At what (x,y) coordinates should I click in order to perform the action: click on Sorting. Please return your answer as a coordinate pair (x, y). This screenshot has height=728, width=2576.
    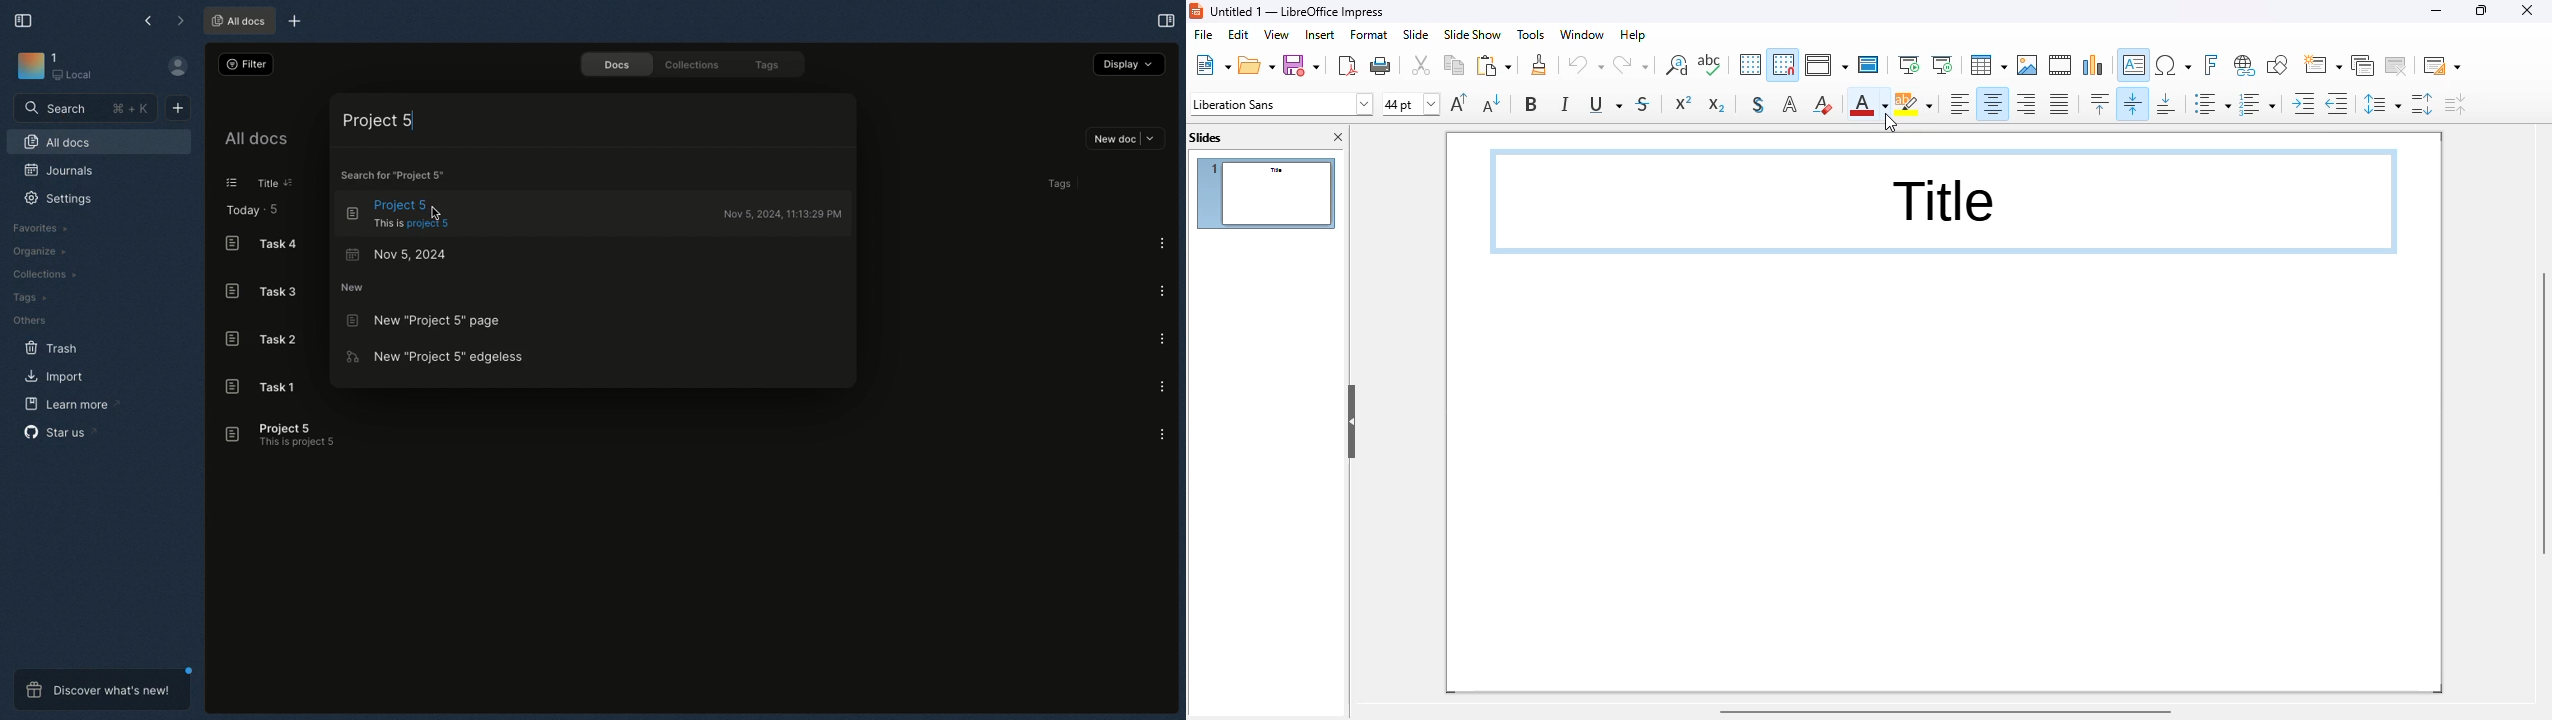
    Looking at the image, I should click on (288, 183).